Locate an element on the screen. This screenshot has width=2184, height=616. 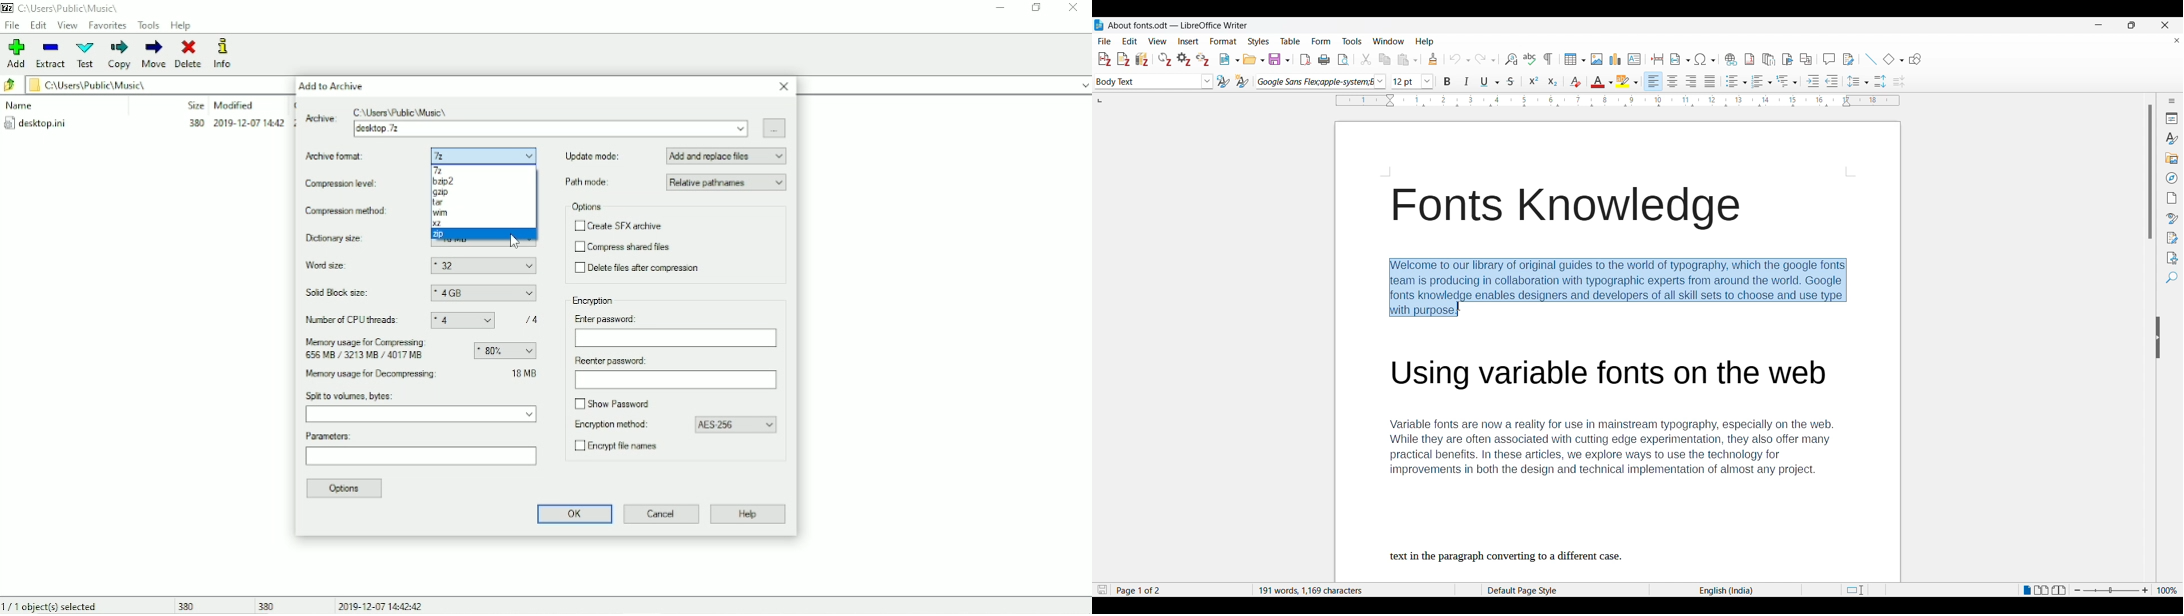
New document is located at coordinates (1230, 59).